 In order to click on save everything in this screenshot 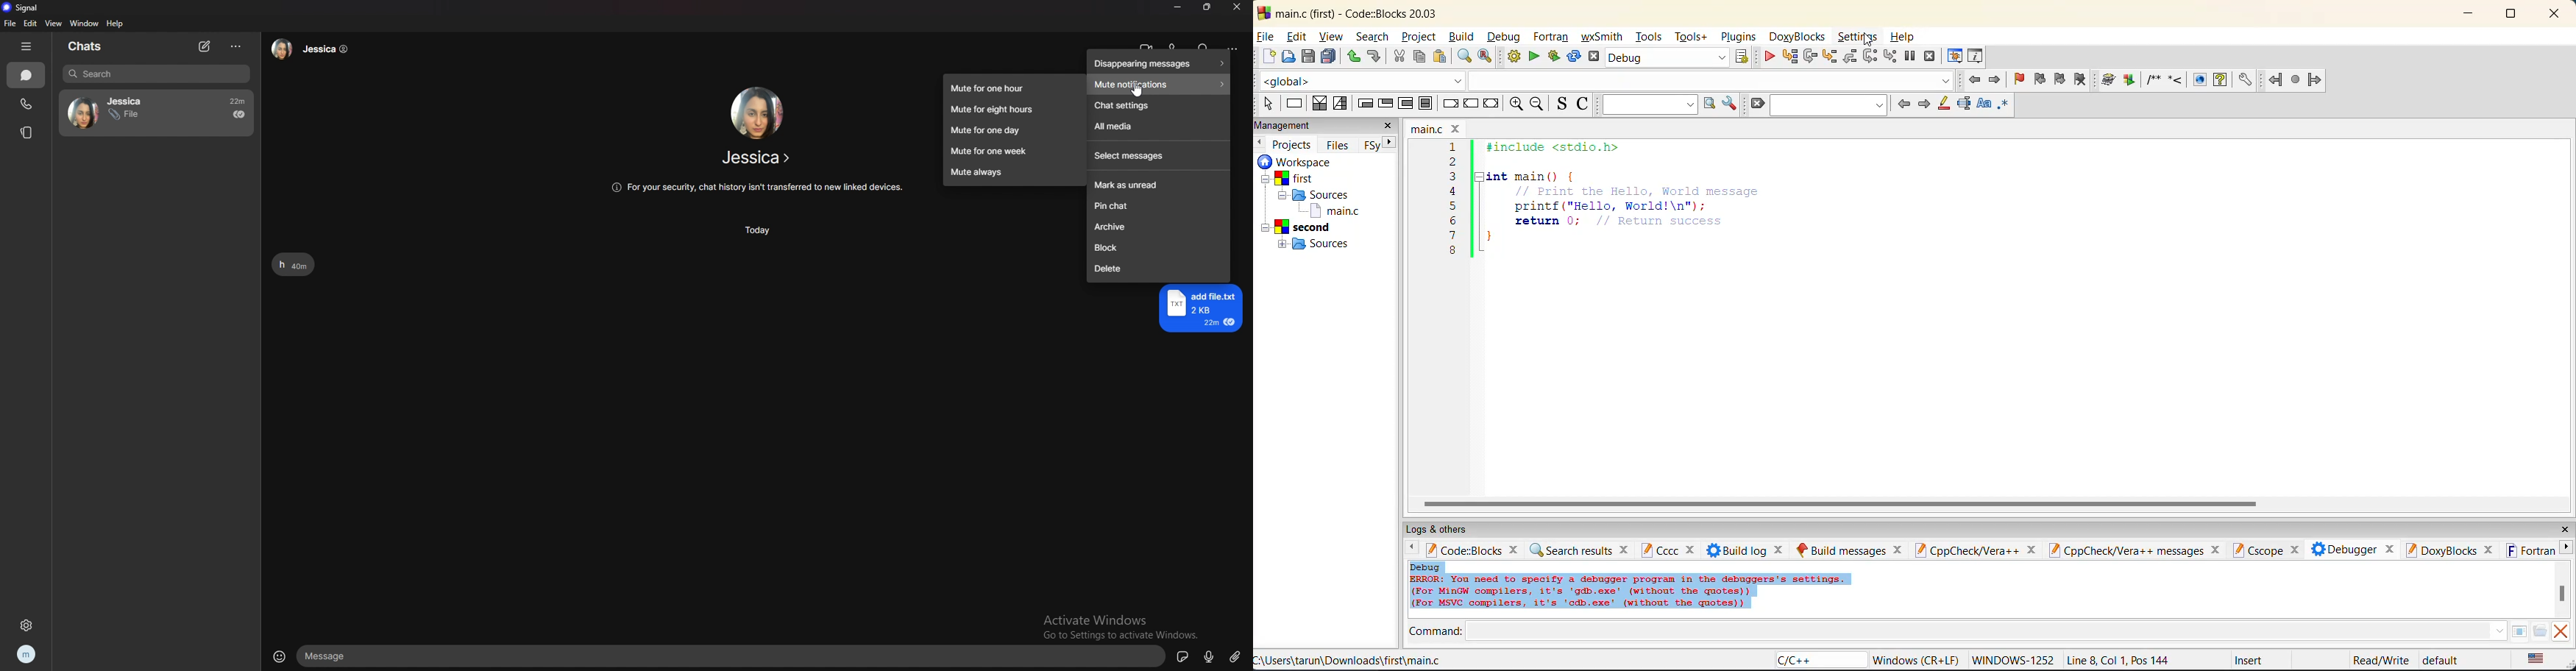, I will do `click(1330, 57)`.